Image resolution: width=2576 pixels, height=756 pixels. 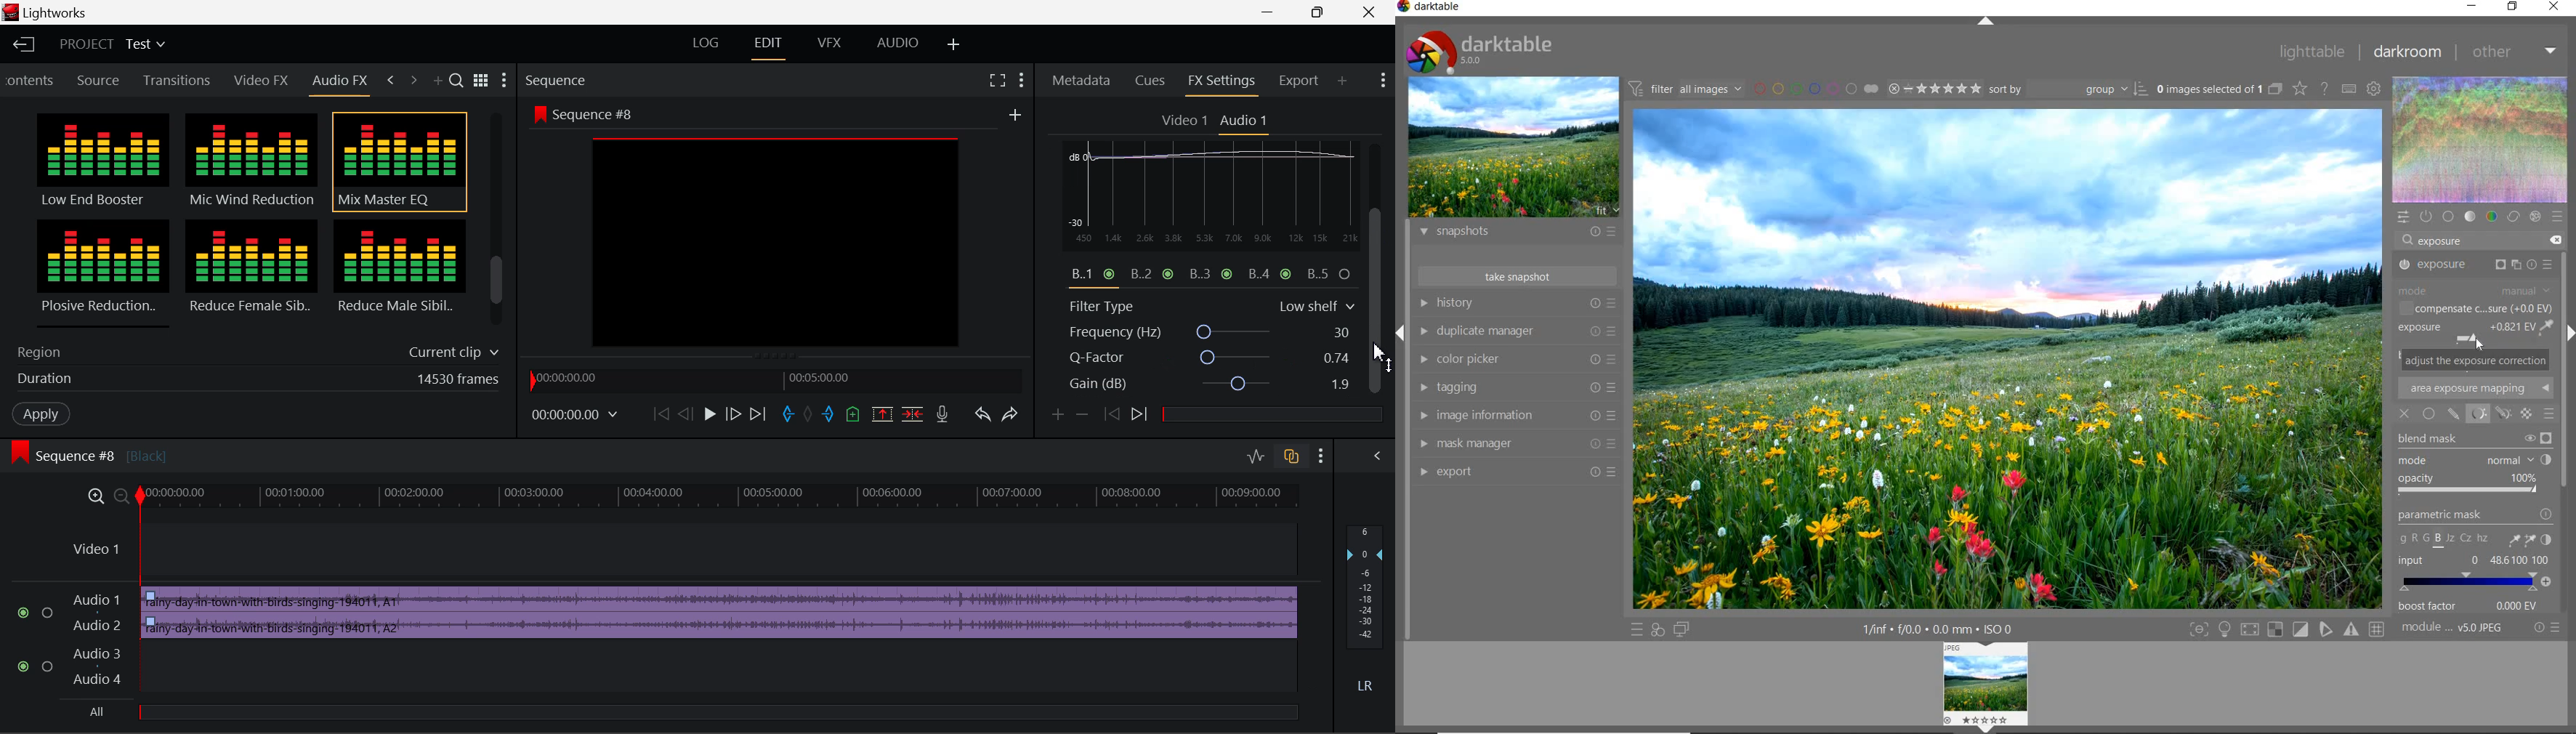 What do you see at coordinates (1368, 612) in the screenshot?
I see `Decibel Level` at bounding box center [1368, 612].